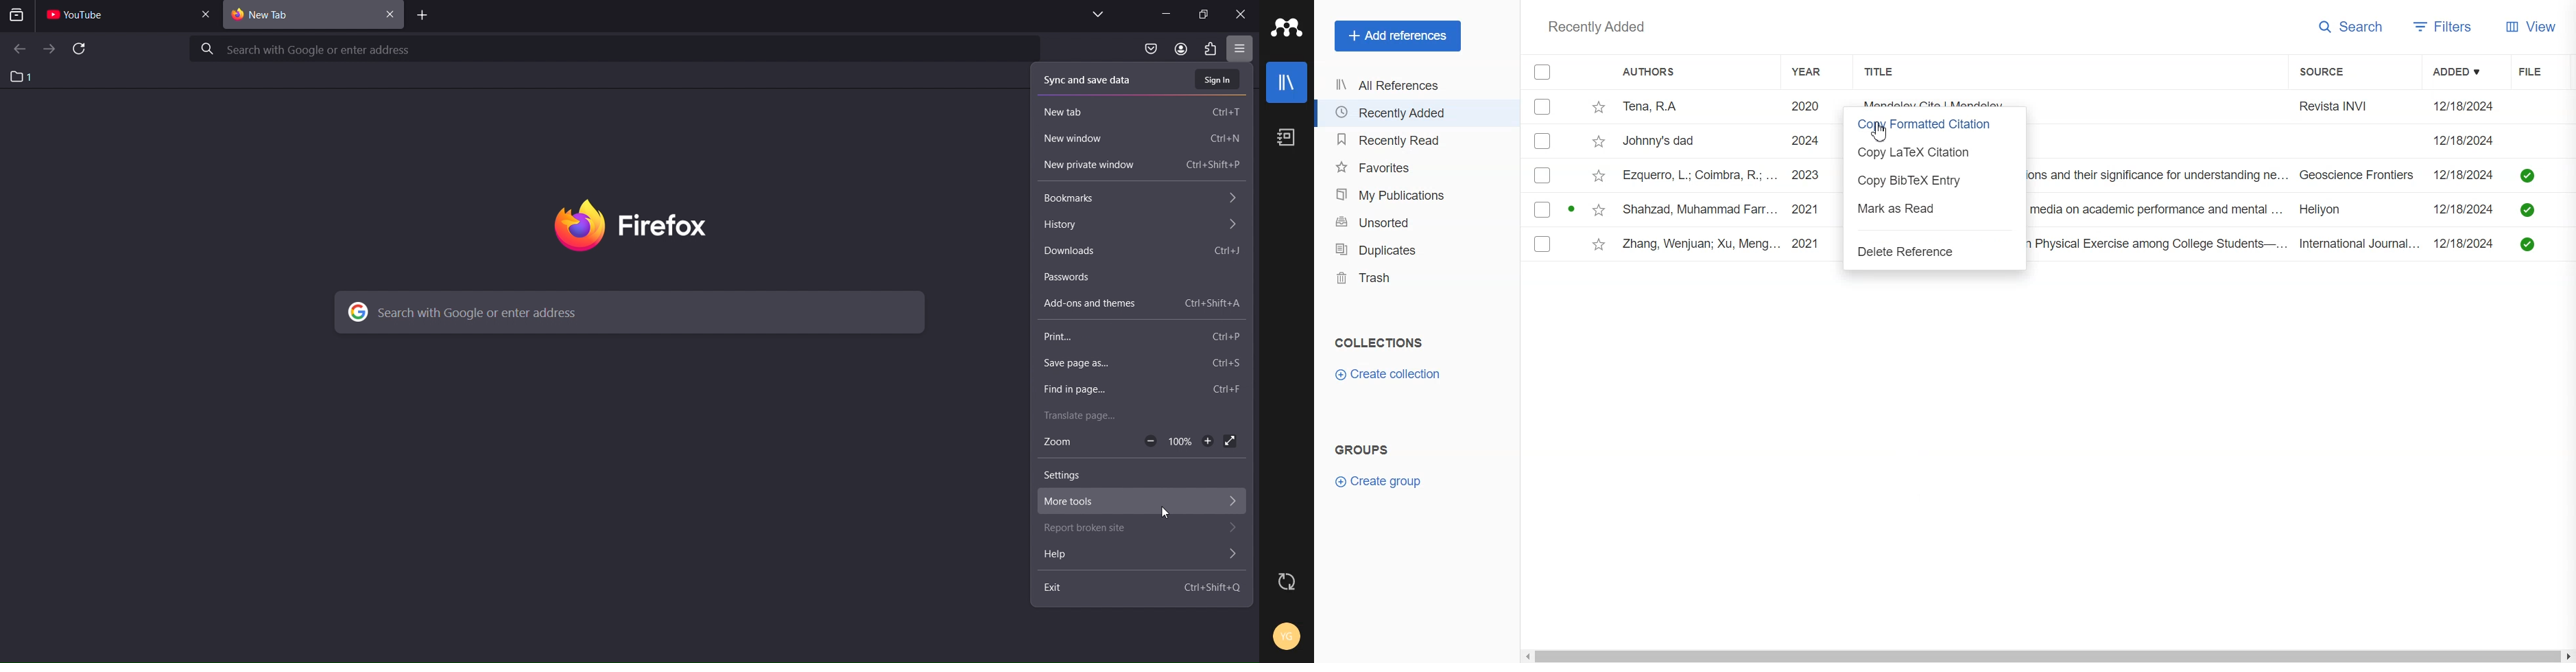  Describe the element at coordinates (1088, 415) in the screenshot. I see `translate page` at that location.